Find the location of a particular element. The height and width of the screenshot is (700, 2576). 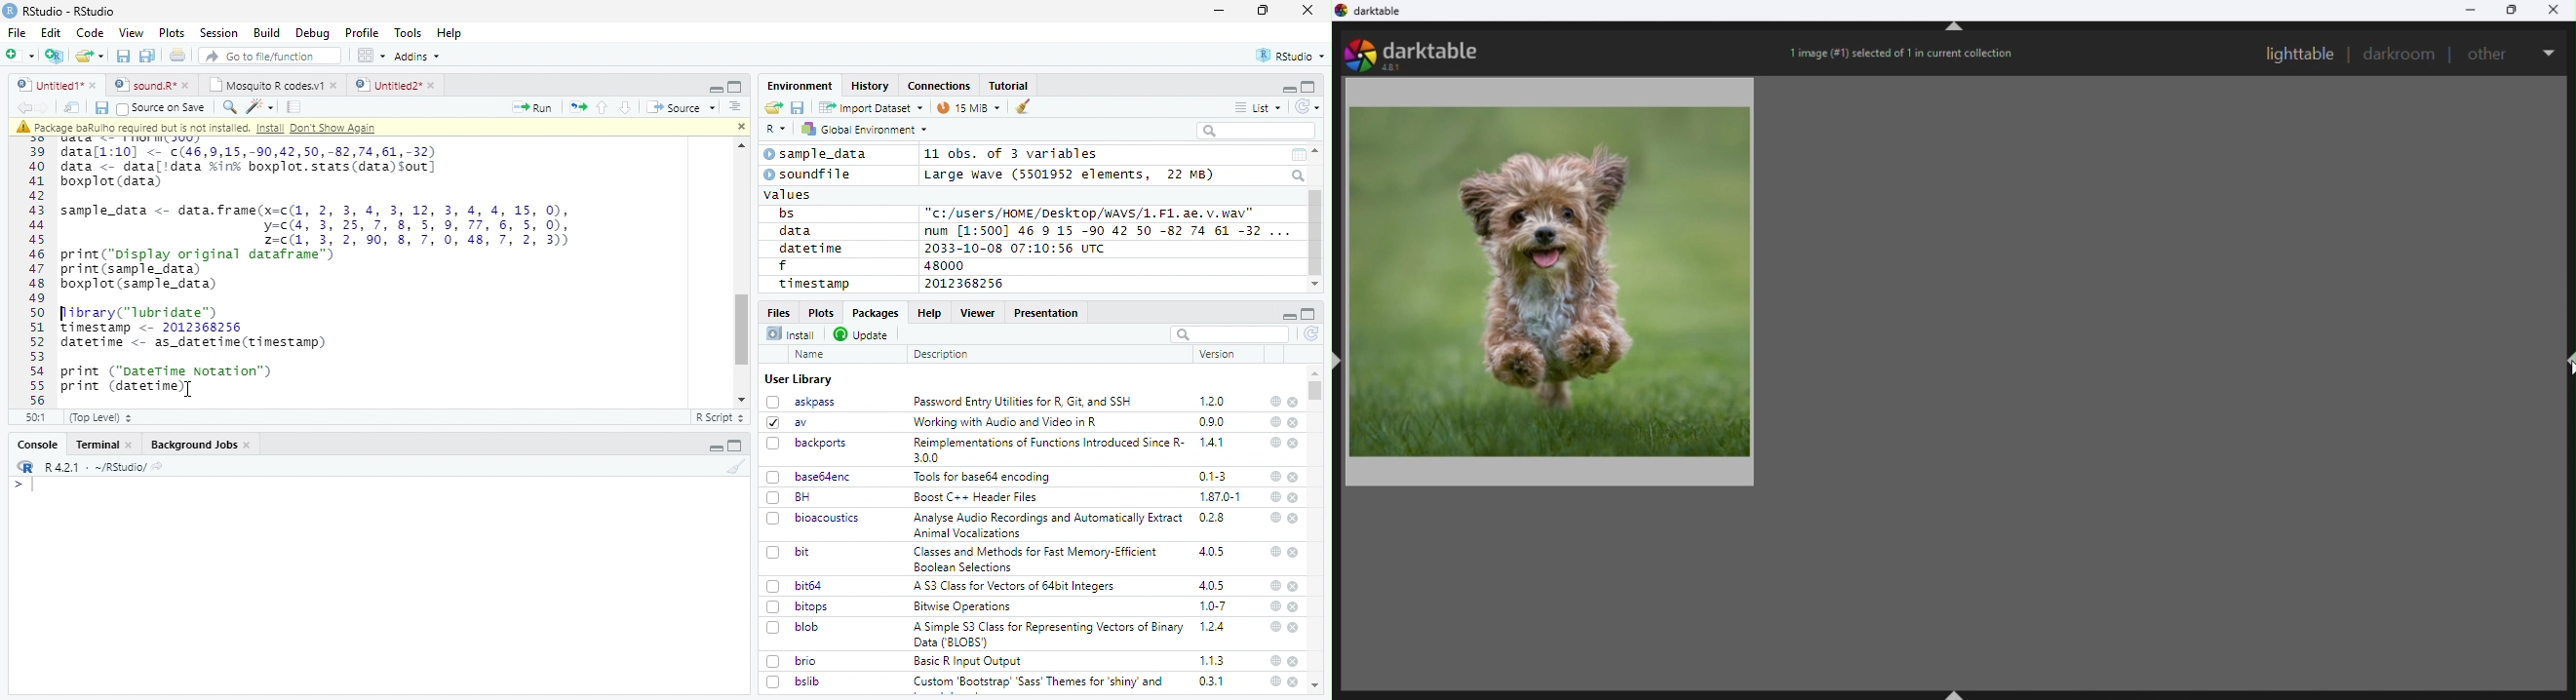

data[1:10] <- c(46,9,15,-90,42,50,-82,74,61,-32)

data <_ data[!data ink boxplot.stats(data)sout]

boxplot (data)

sample_data <- data.frame(x=c(1, 2, 3, 4, 3, 12, 3, 4, 4, 15, 0),
y-c(4, 3, 25,7, 8,5, 9,77, 6,5, 0),
2=c(1, 3, 2, 90, 8, 7, 0, 48, 7, 2, 3))

print("pisplay original dataframe™)

print (sample_data)

boxplot (sample_data)

Jibrary("lubridate™)

Timestamp <- 2012368256

datetime <- as_datetime(tinestanp)

print ("DateTime Notation")

print (datetime) is located at coordinates (325, 269).